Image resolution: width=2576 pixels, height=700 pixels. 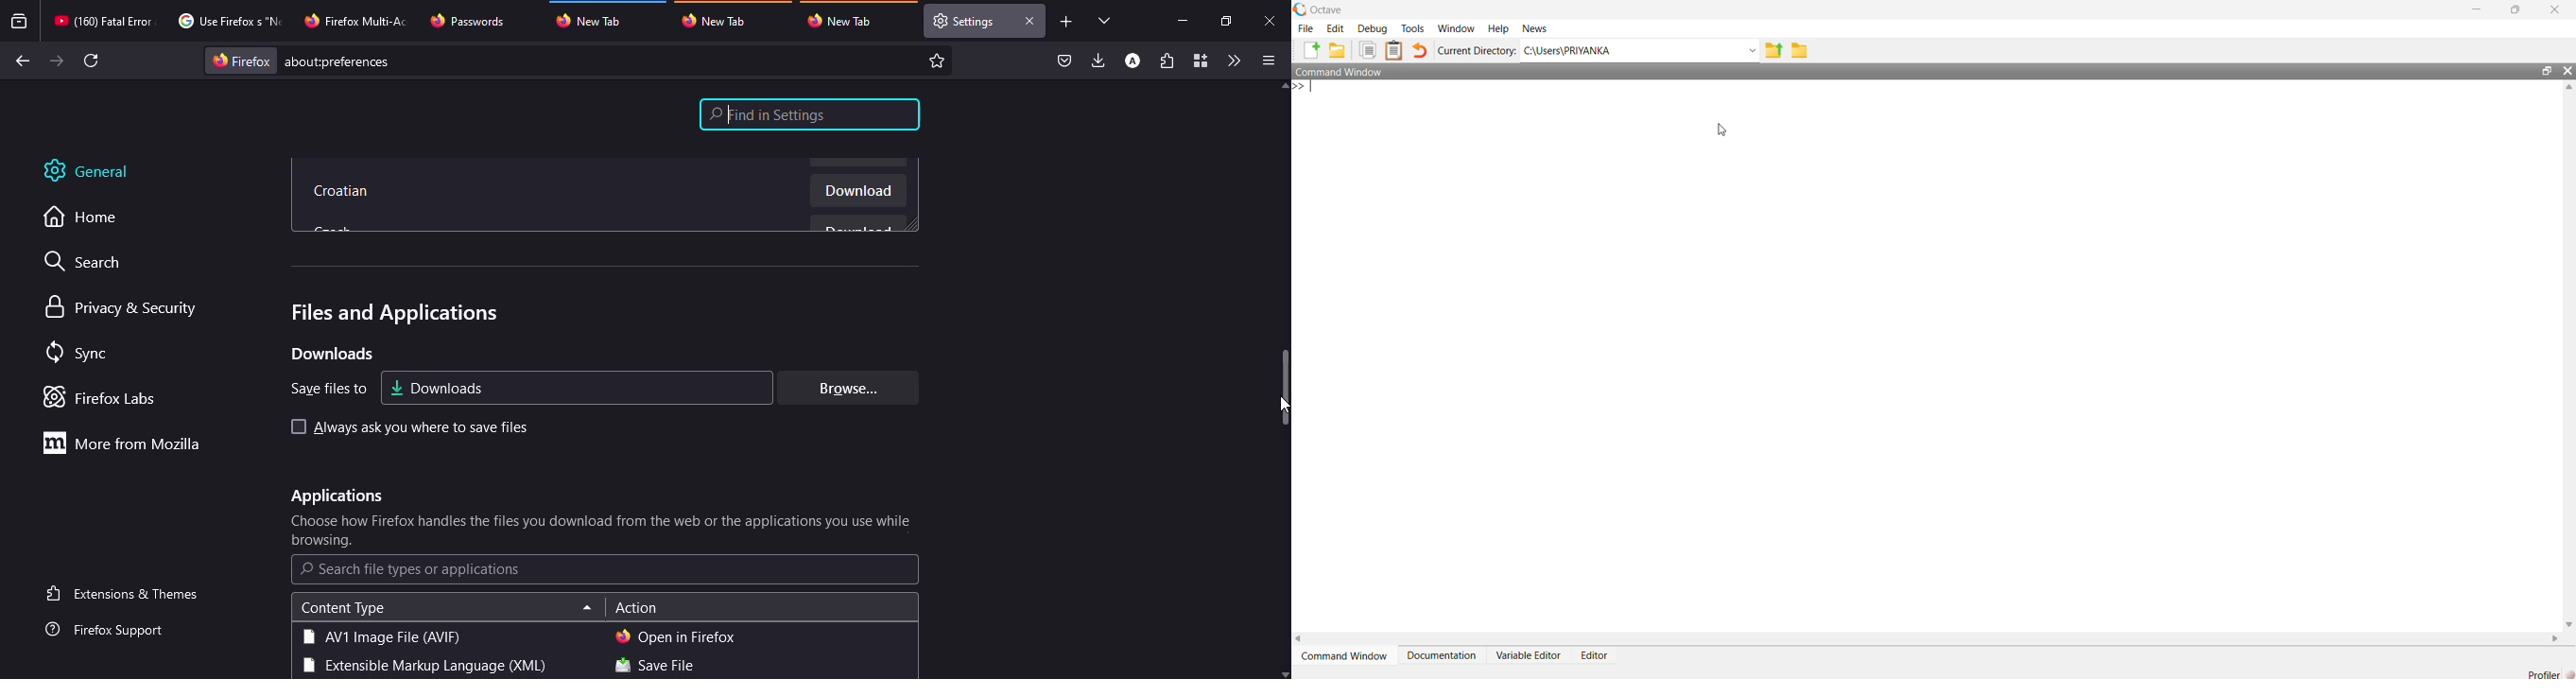 What do you see at coordinates (676, 636) in the screenshot?
I see `open` at bounding box center [676, 636].